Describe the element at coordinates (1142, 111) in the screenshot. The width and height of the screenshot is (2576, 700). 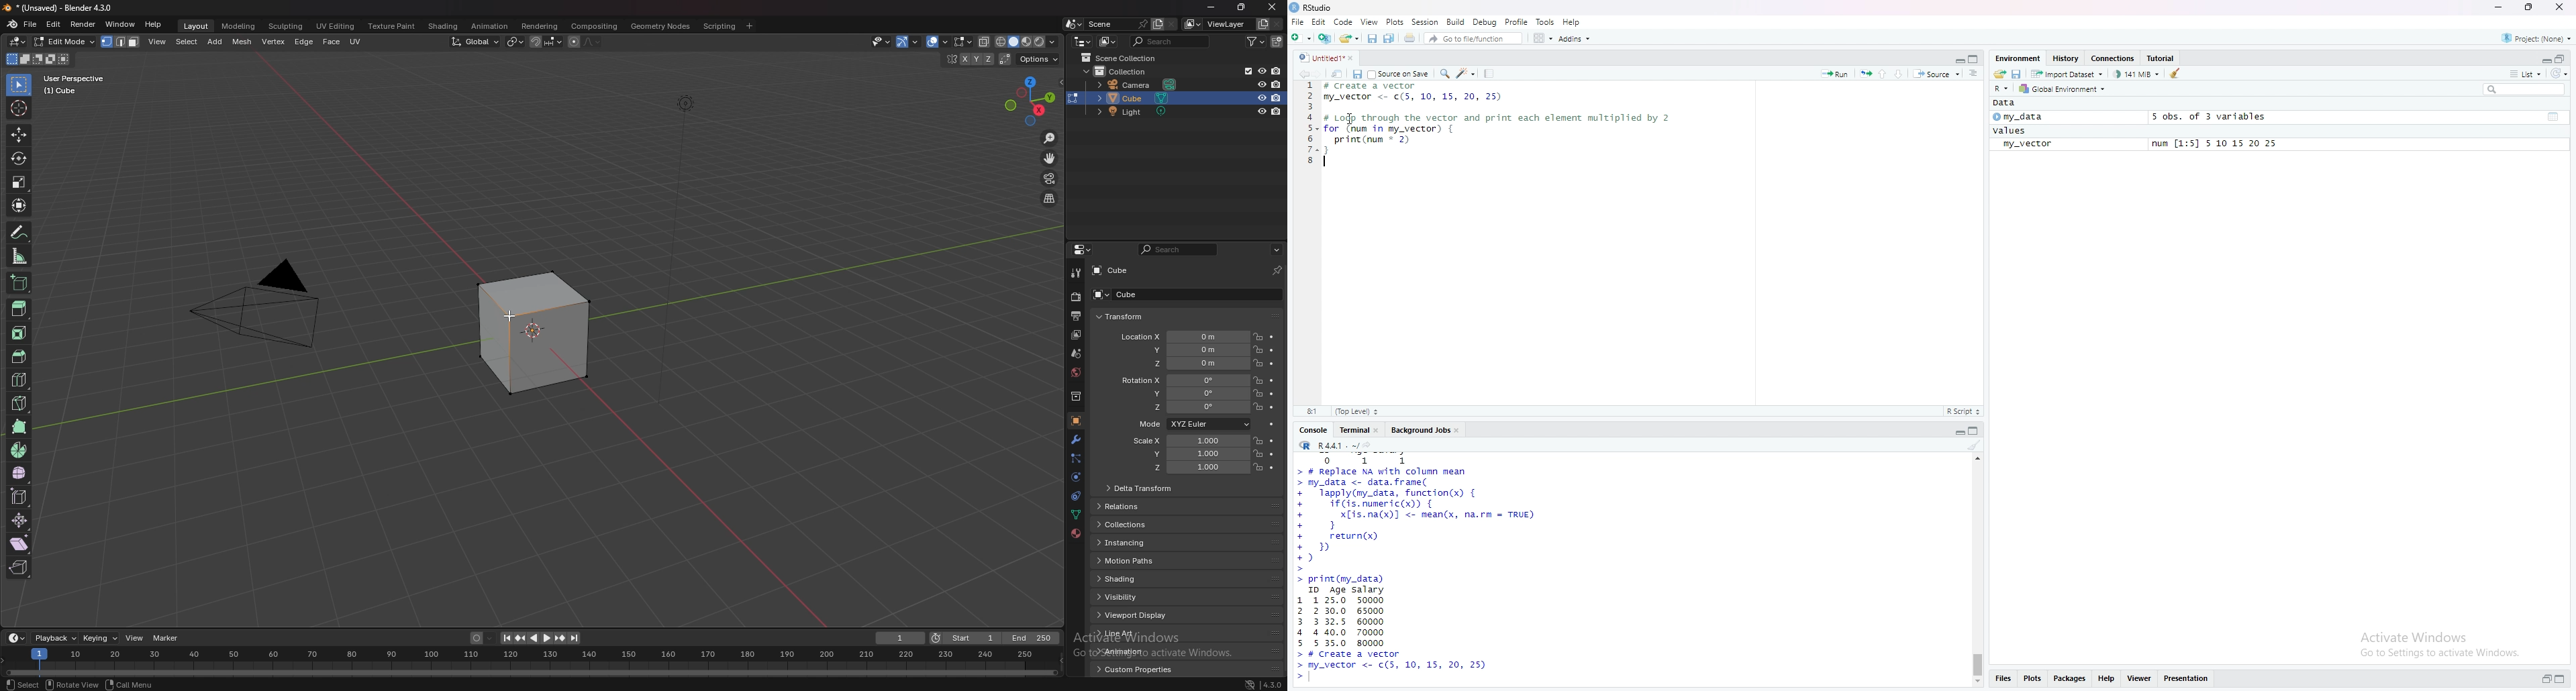
I see `light` at that location.